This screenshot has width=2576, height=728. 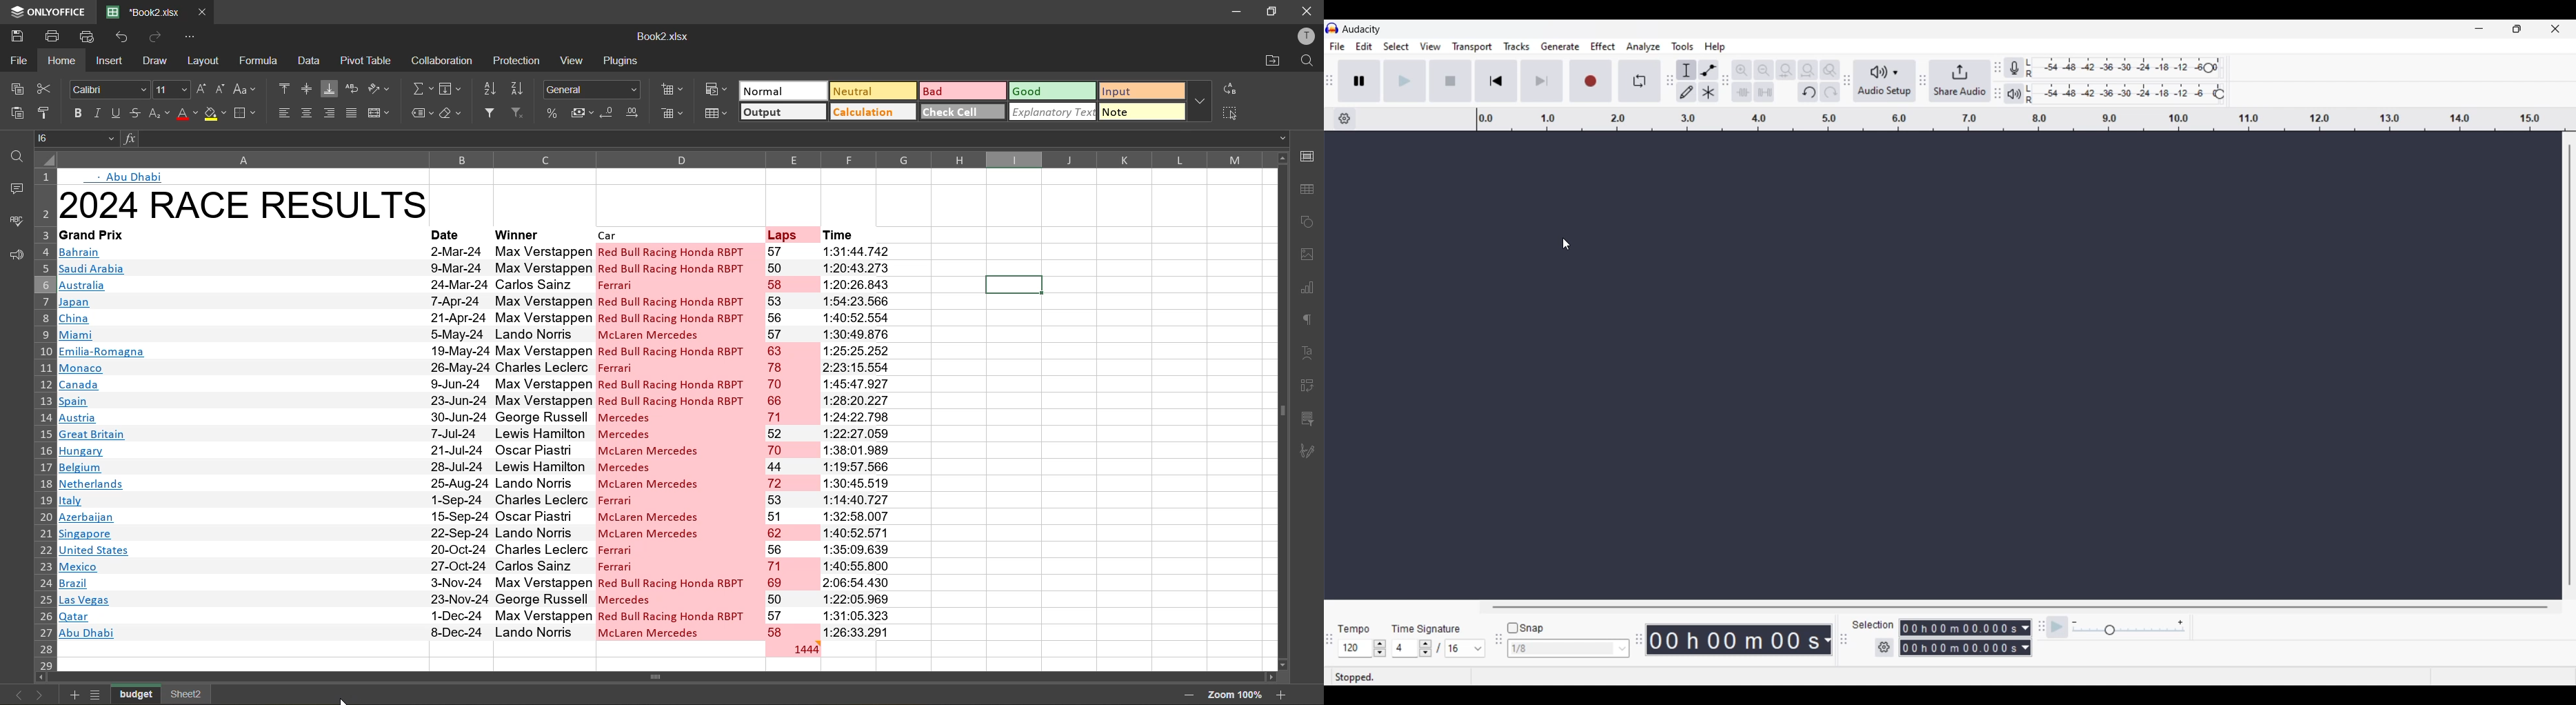 I want to click on next, so click(x=42, y=693).